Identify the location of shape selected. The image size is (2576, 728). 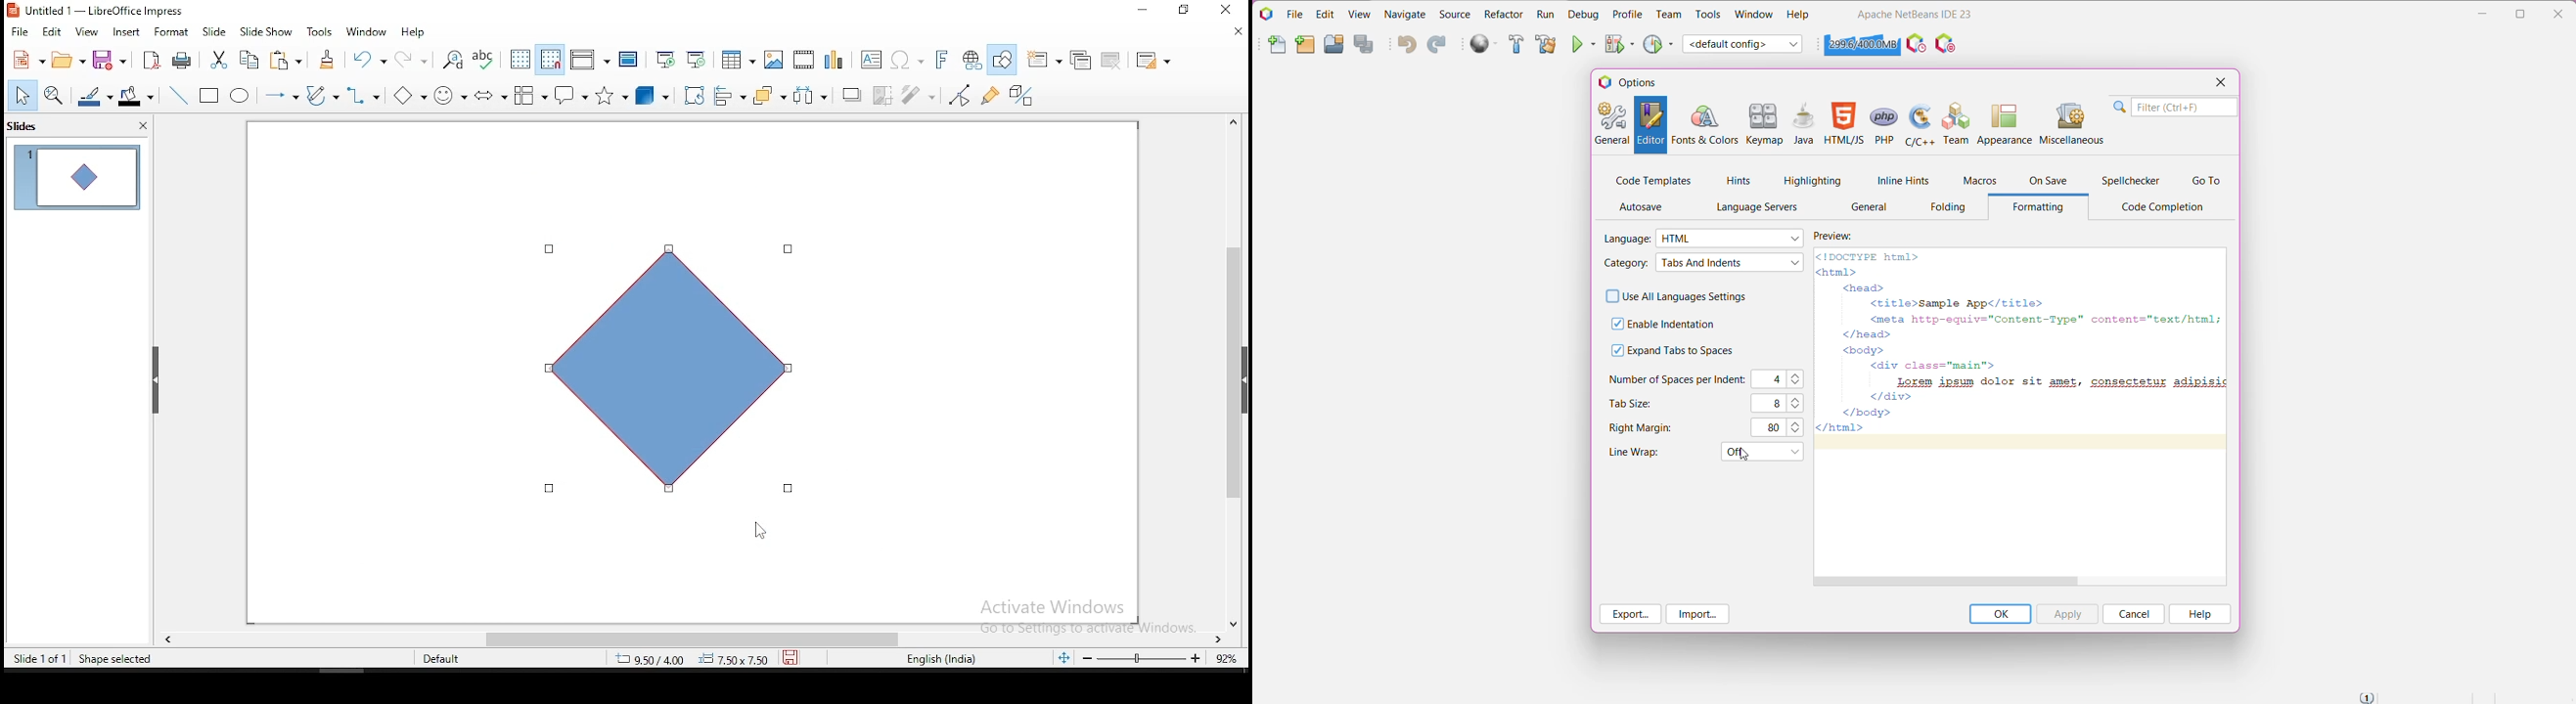
(115, 659).